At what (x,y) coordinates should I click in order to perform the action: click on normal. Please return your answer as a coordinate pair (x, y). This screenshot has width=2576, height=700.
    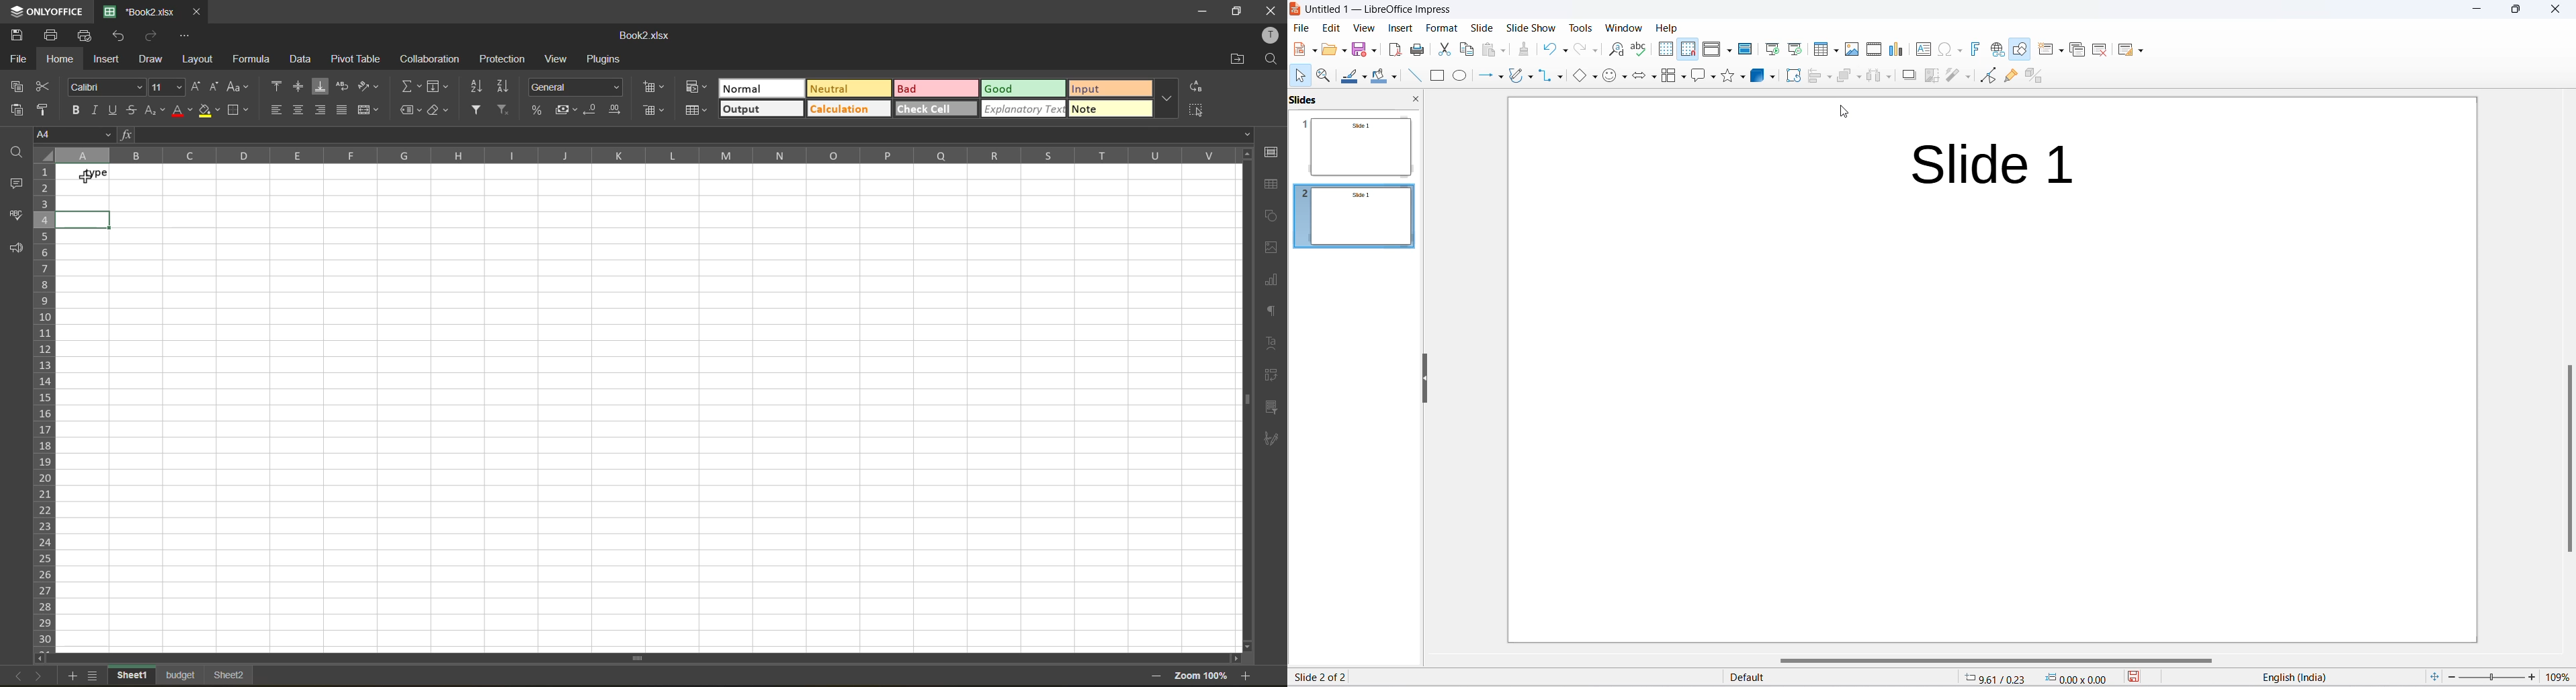
    Looking at the image, I should click on (761, 90).